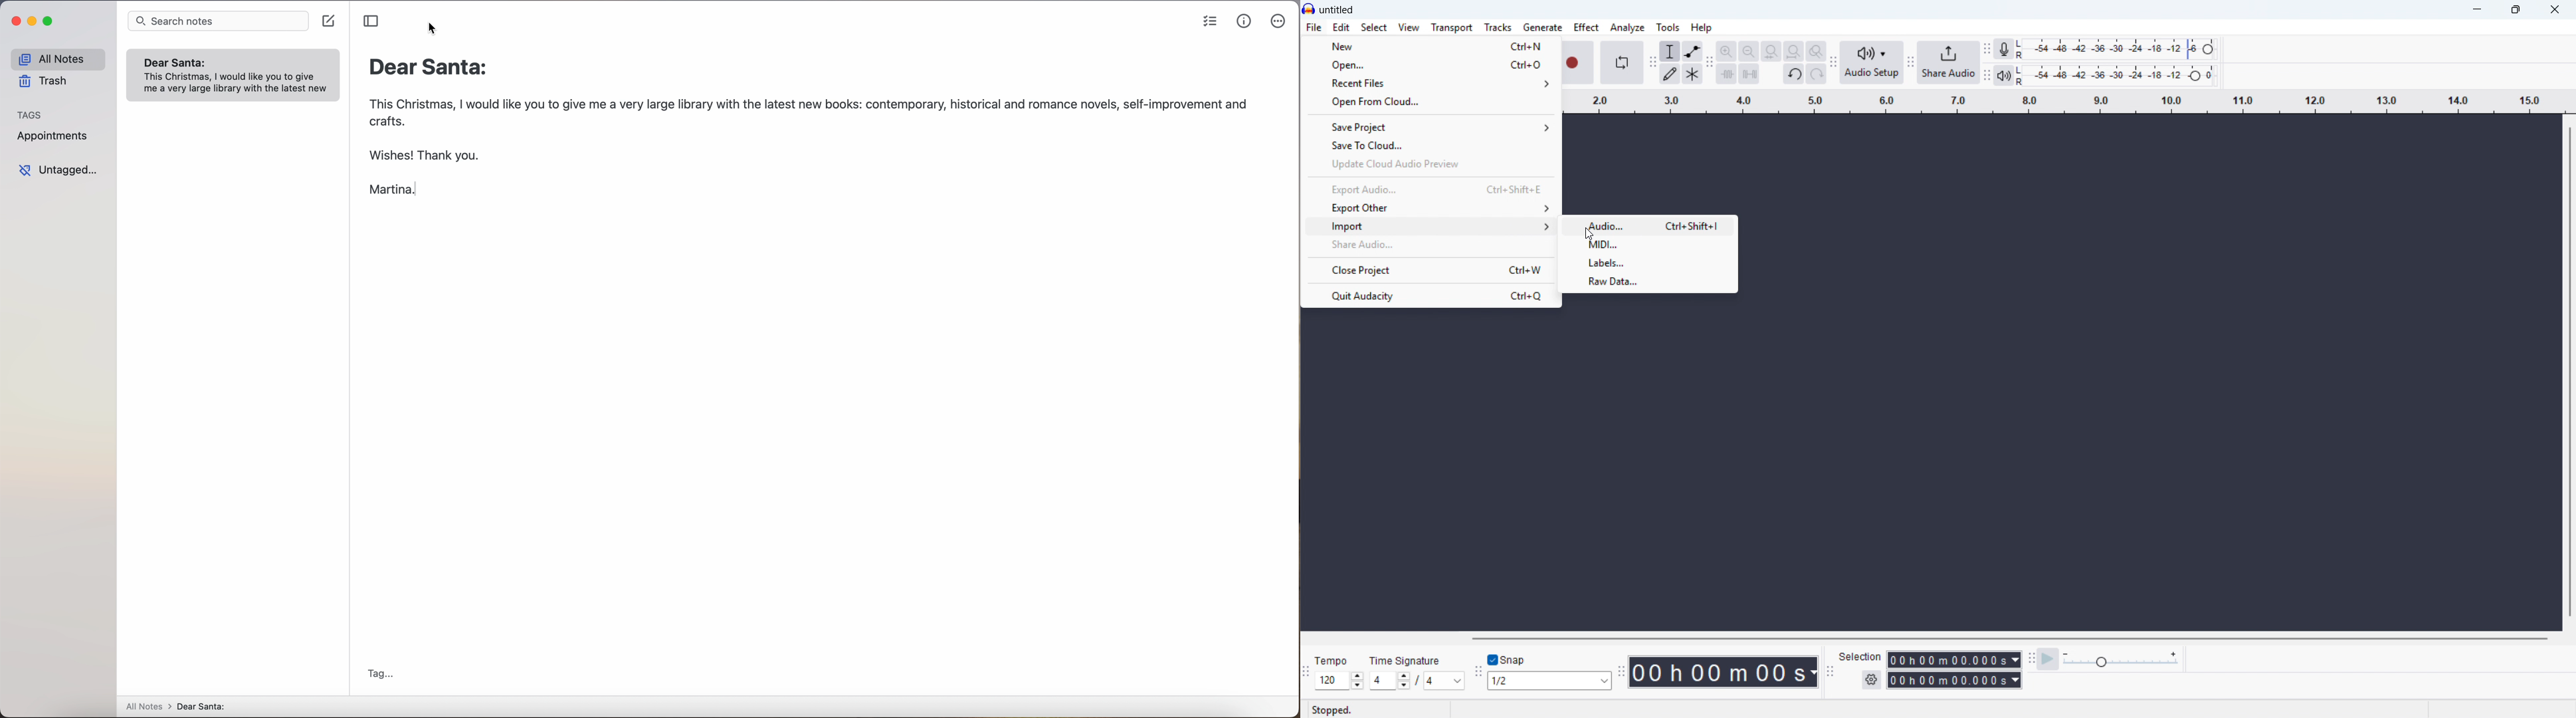  I want to click on view , so click(1409, 27).